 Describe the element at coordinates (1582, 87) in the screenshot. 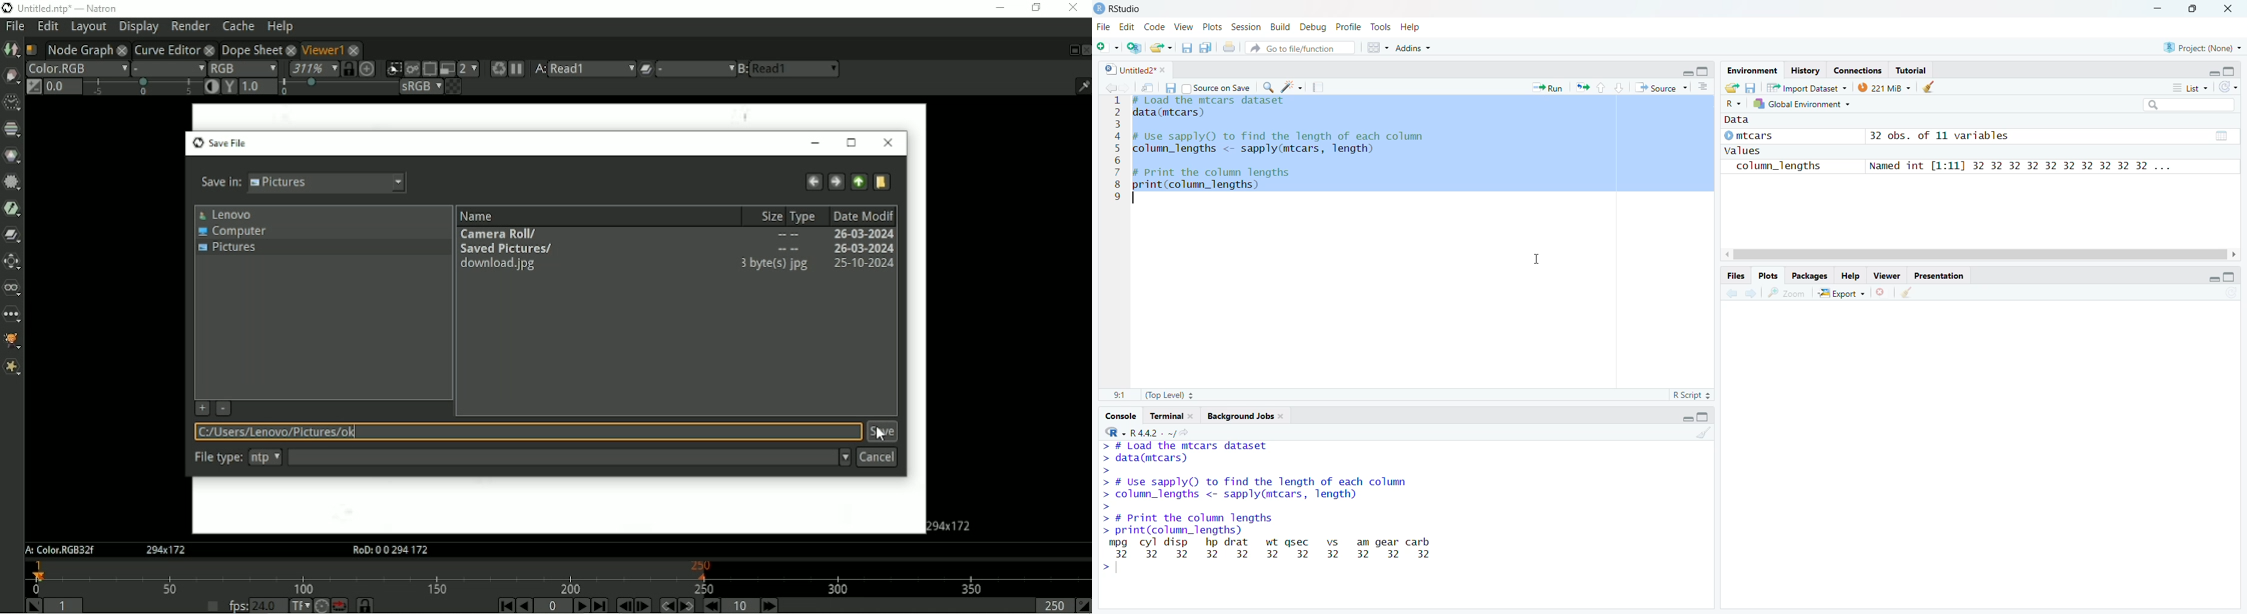

I see `Re run the previous code` at that location.